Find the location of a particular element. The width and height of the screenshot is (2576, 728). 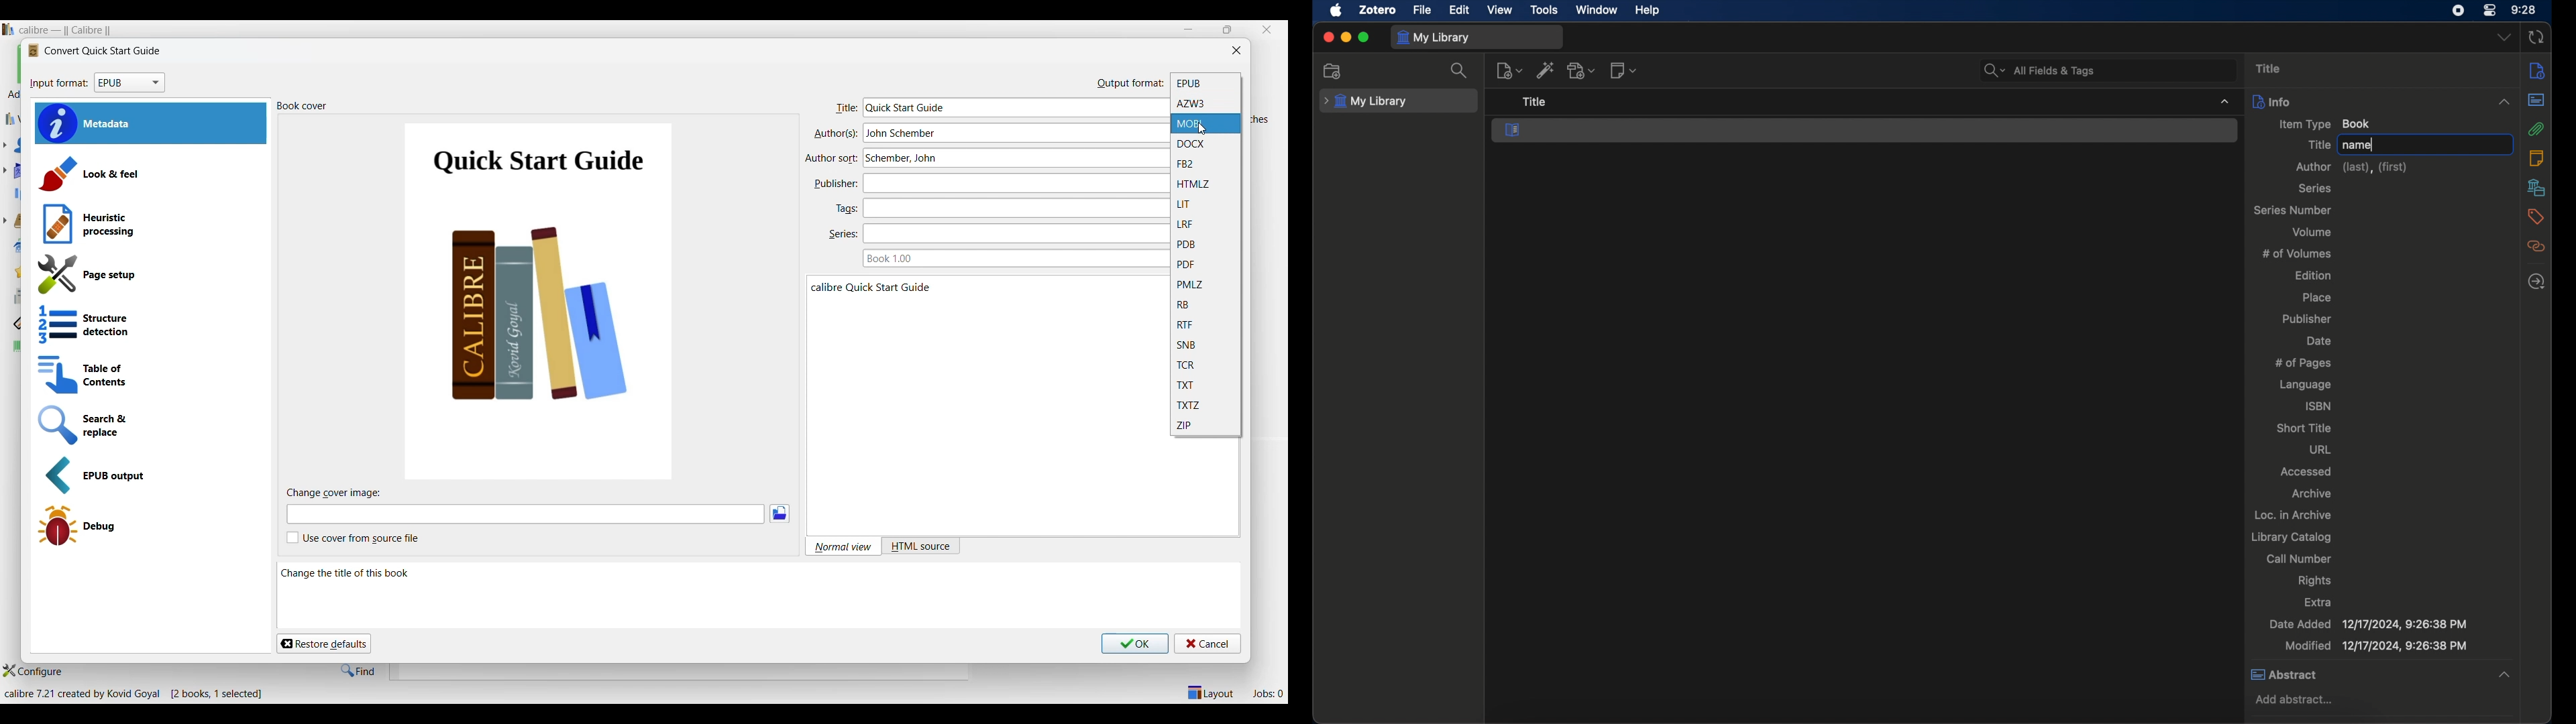

attachments is located at coordinates (2536, 129).